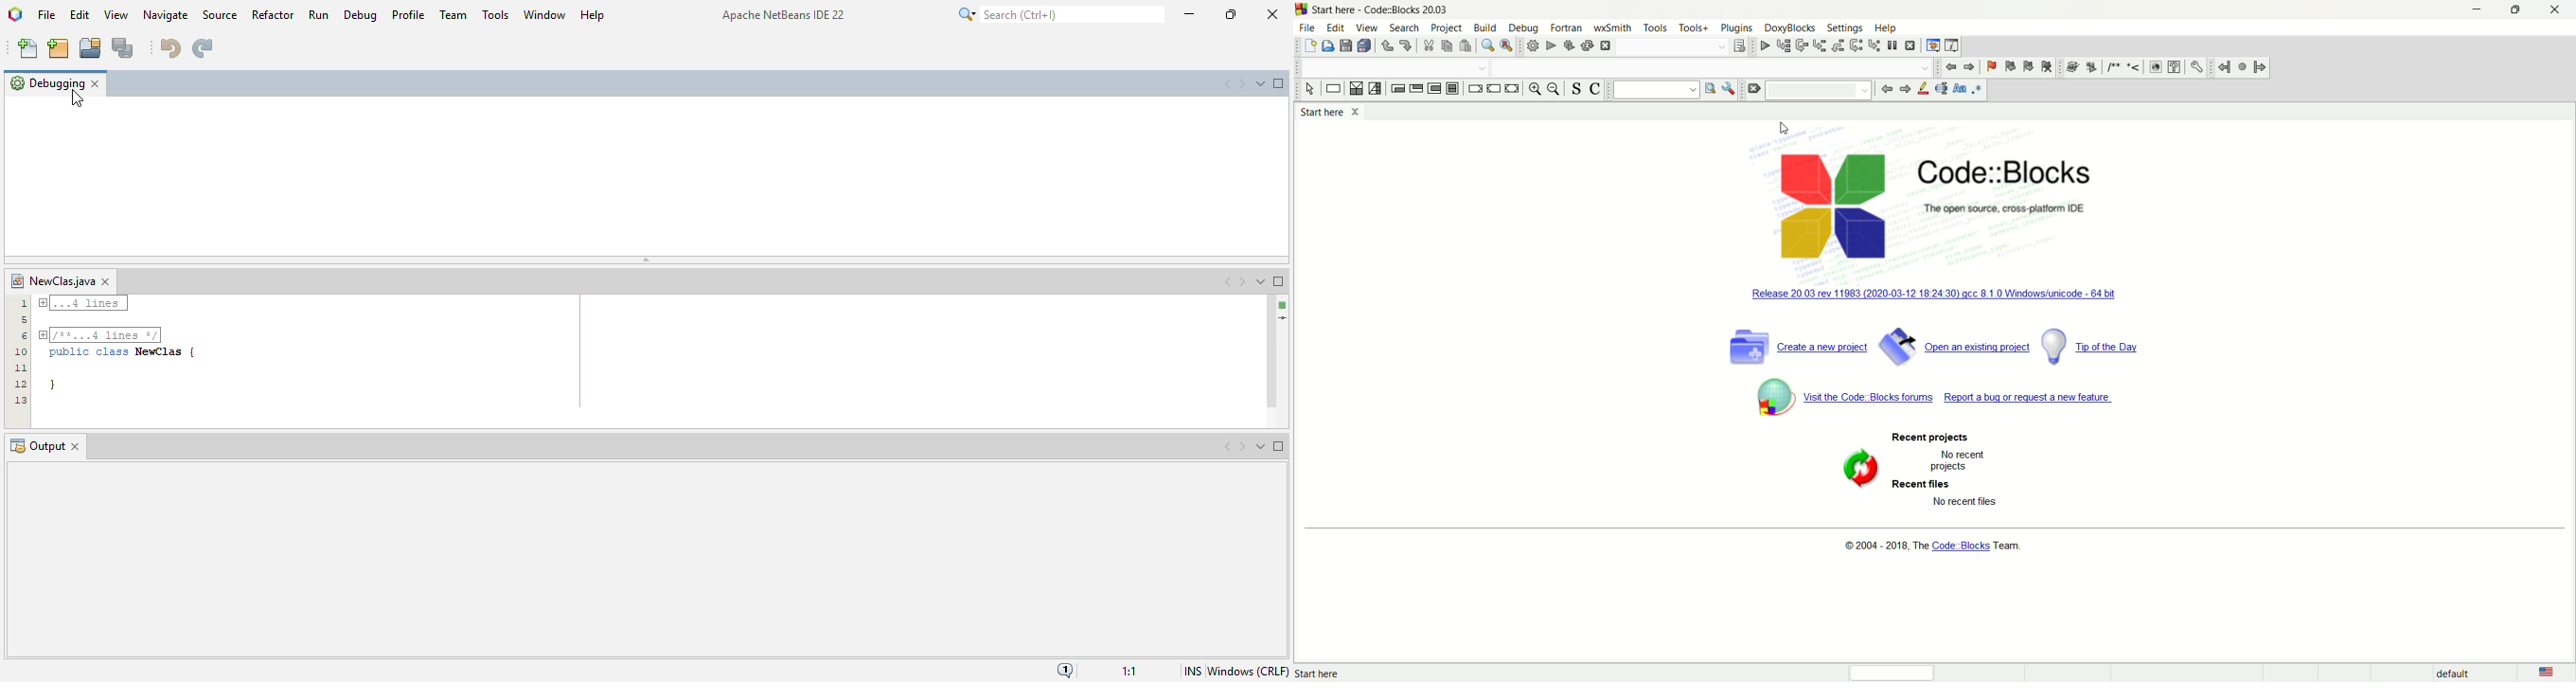 This screenshot has height=700, width=2576. Describe the element at coordinates (1417, 88) in the screenshot. I see `exit condition loop` at that location.